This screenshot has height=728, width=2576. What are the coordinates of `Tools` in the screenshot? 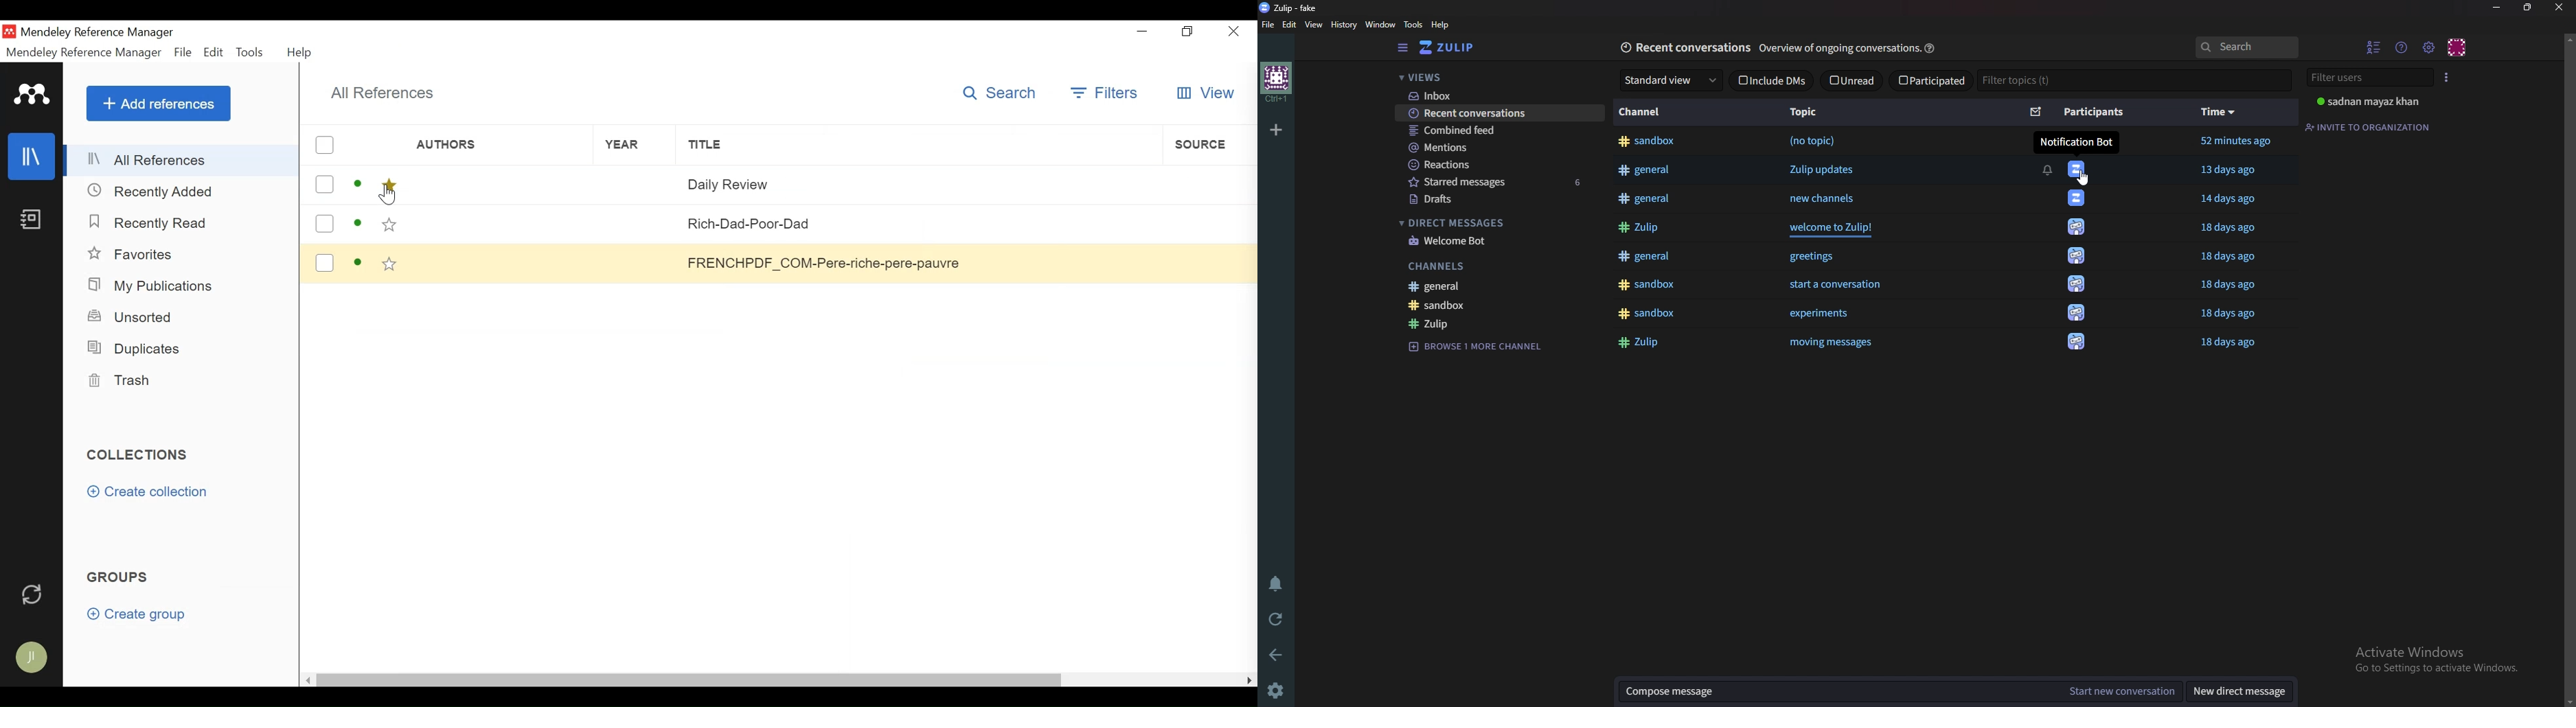 It's located at (252, 52).